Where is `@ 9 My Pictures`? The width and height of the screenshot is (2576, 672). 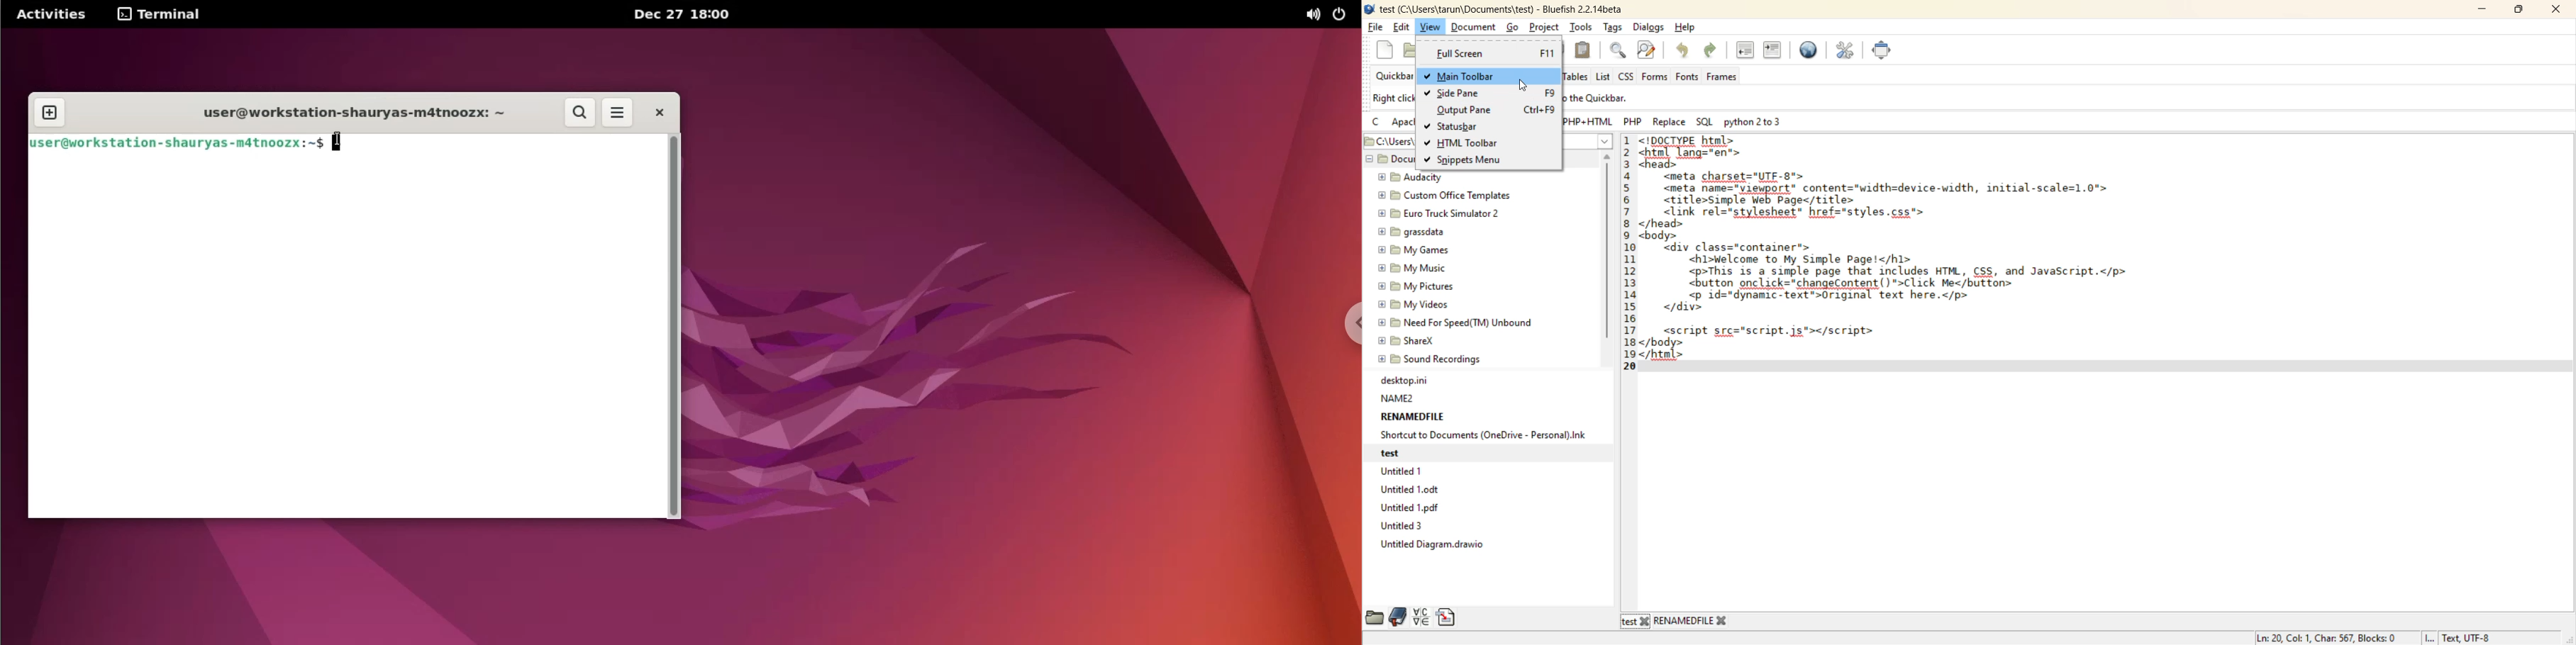 @ 9 My Pictures is located at coordinates (1413, 287).